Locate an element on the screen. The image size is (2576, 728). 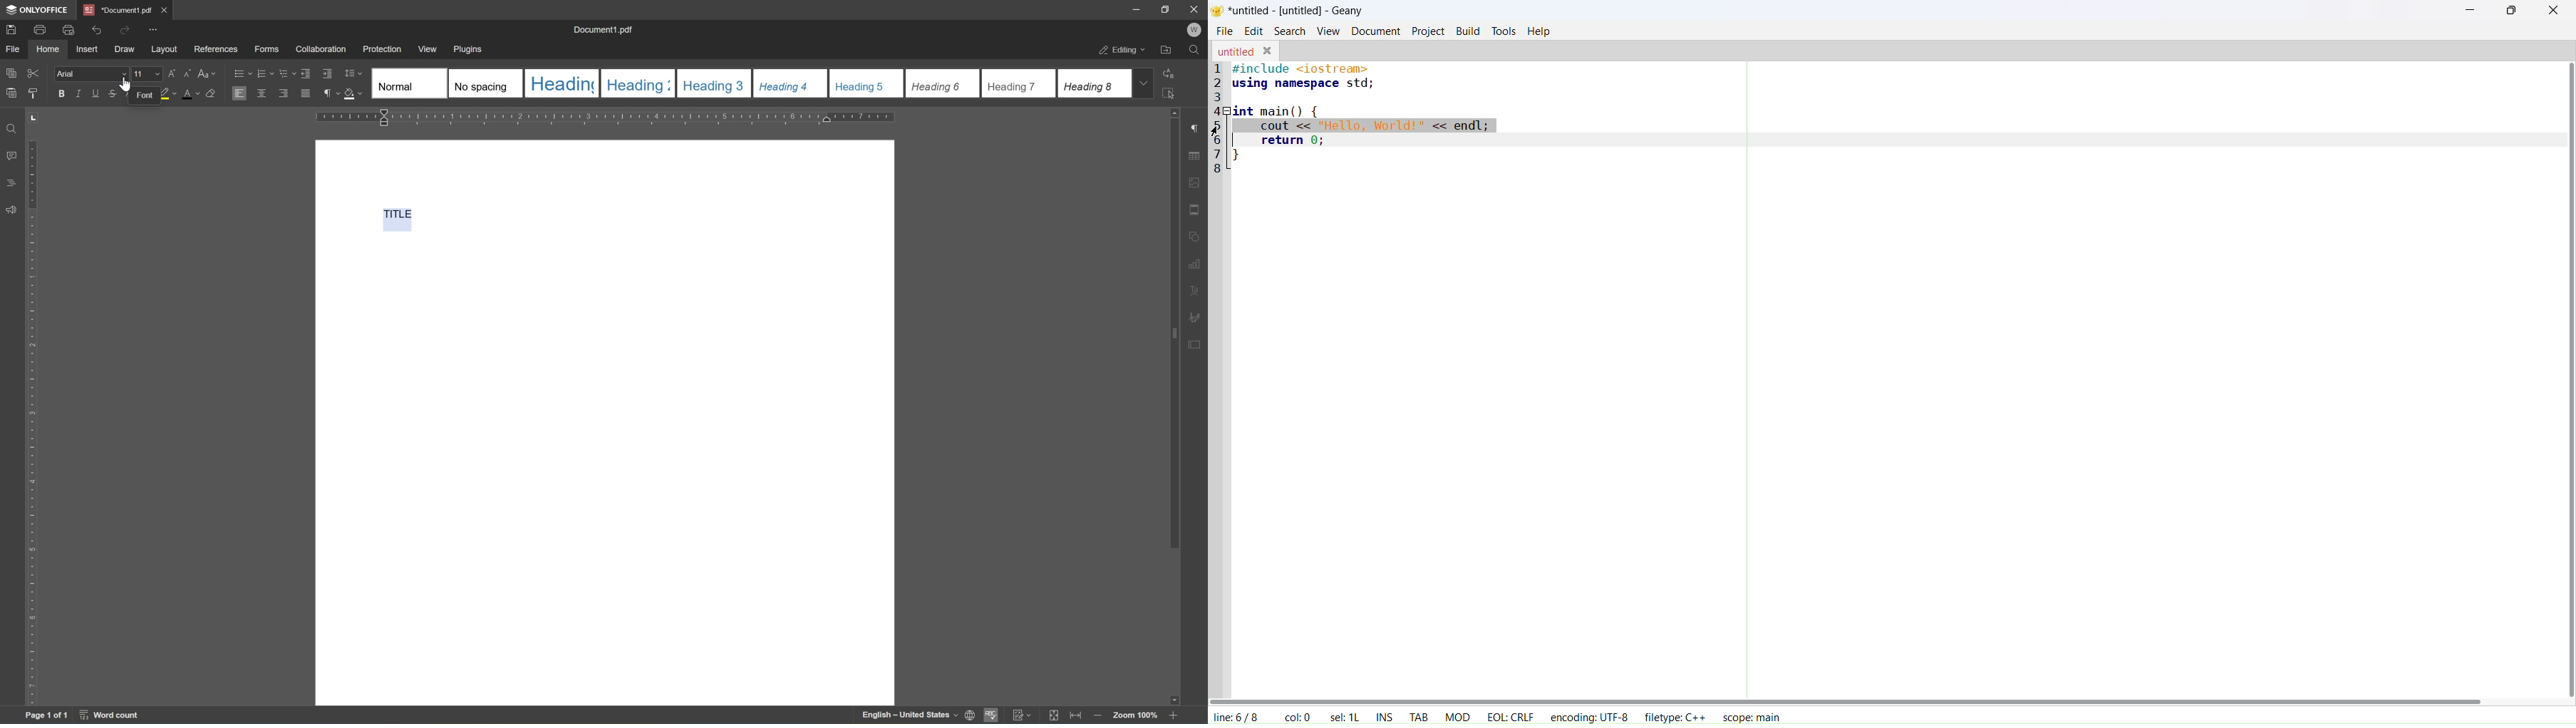
close is located at coordinates (2552, 10).